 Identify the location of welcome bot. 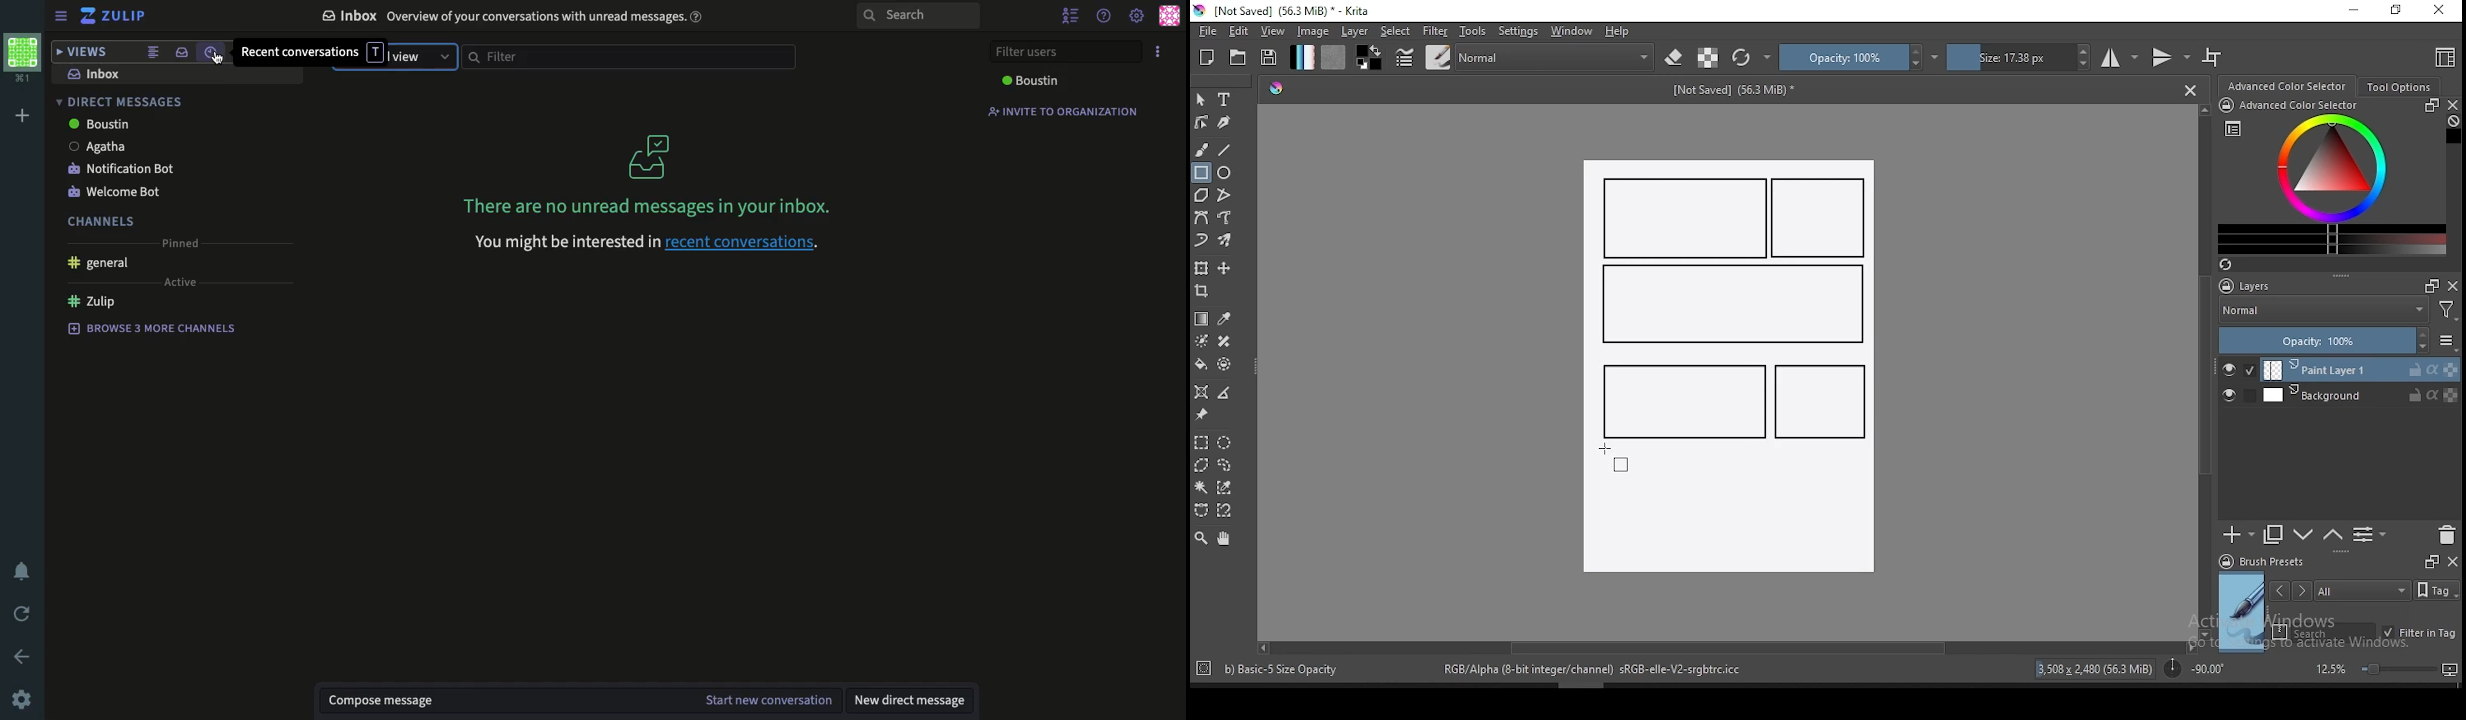
(115, 193).